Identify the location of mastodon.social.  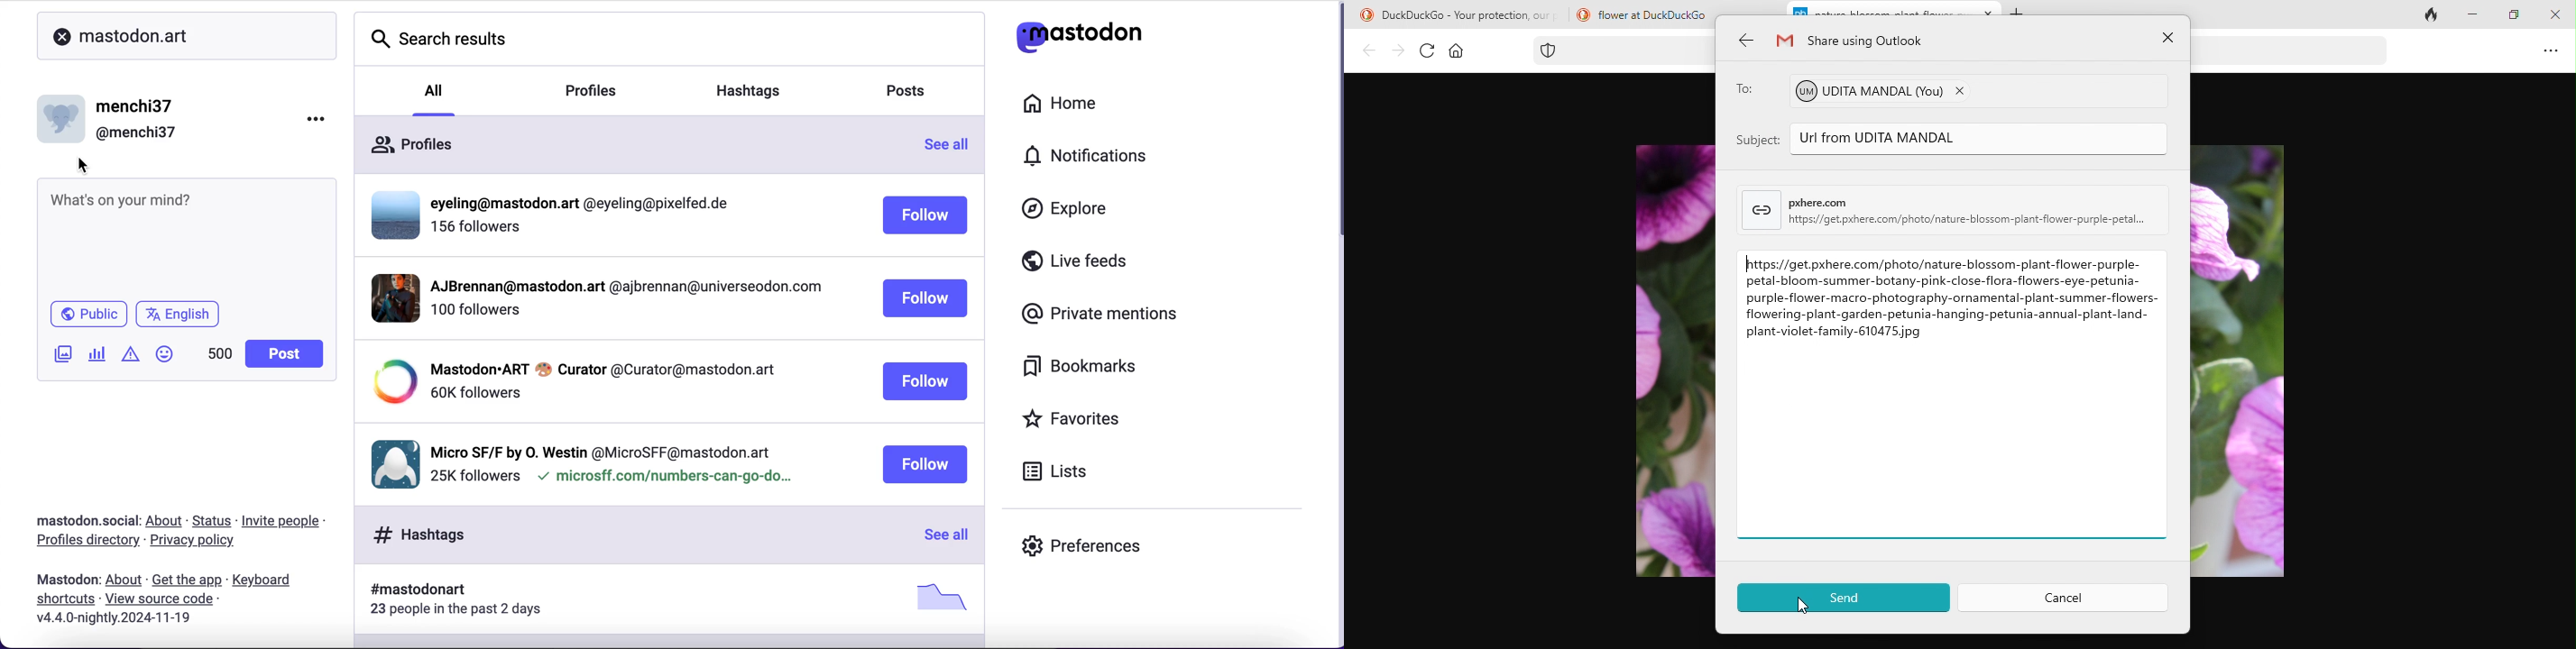
(87, 520).